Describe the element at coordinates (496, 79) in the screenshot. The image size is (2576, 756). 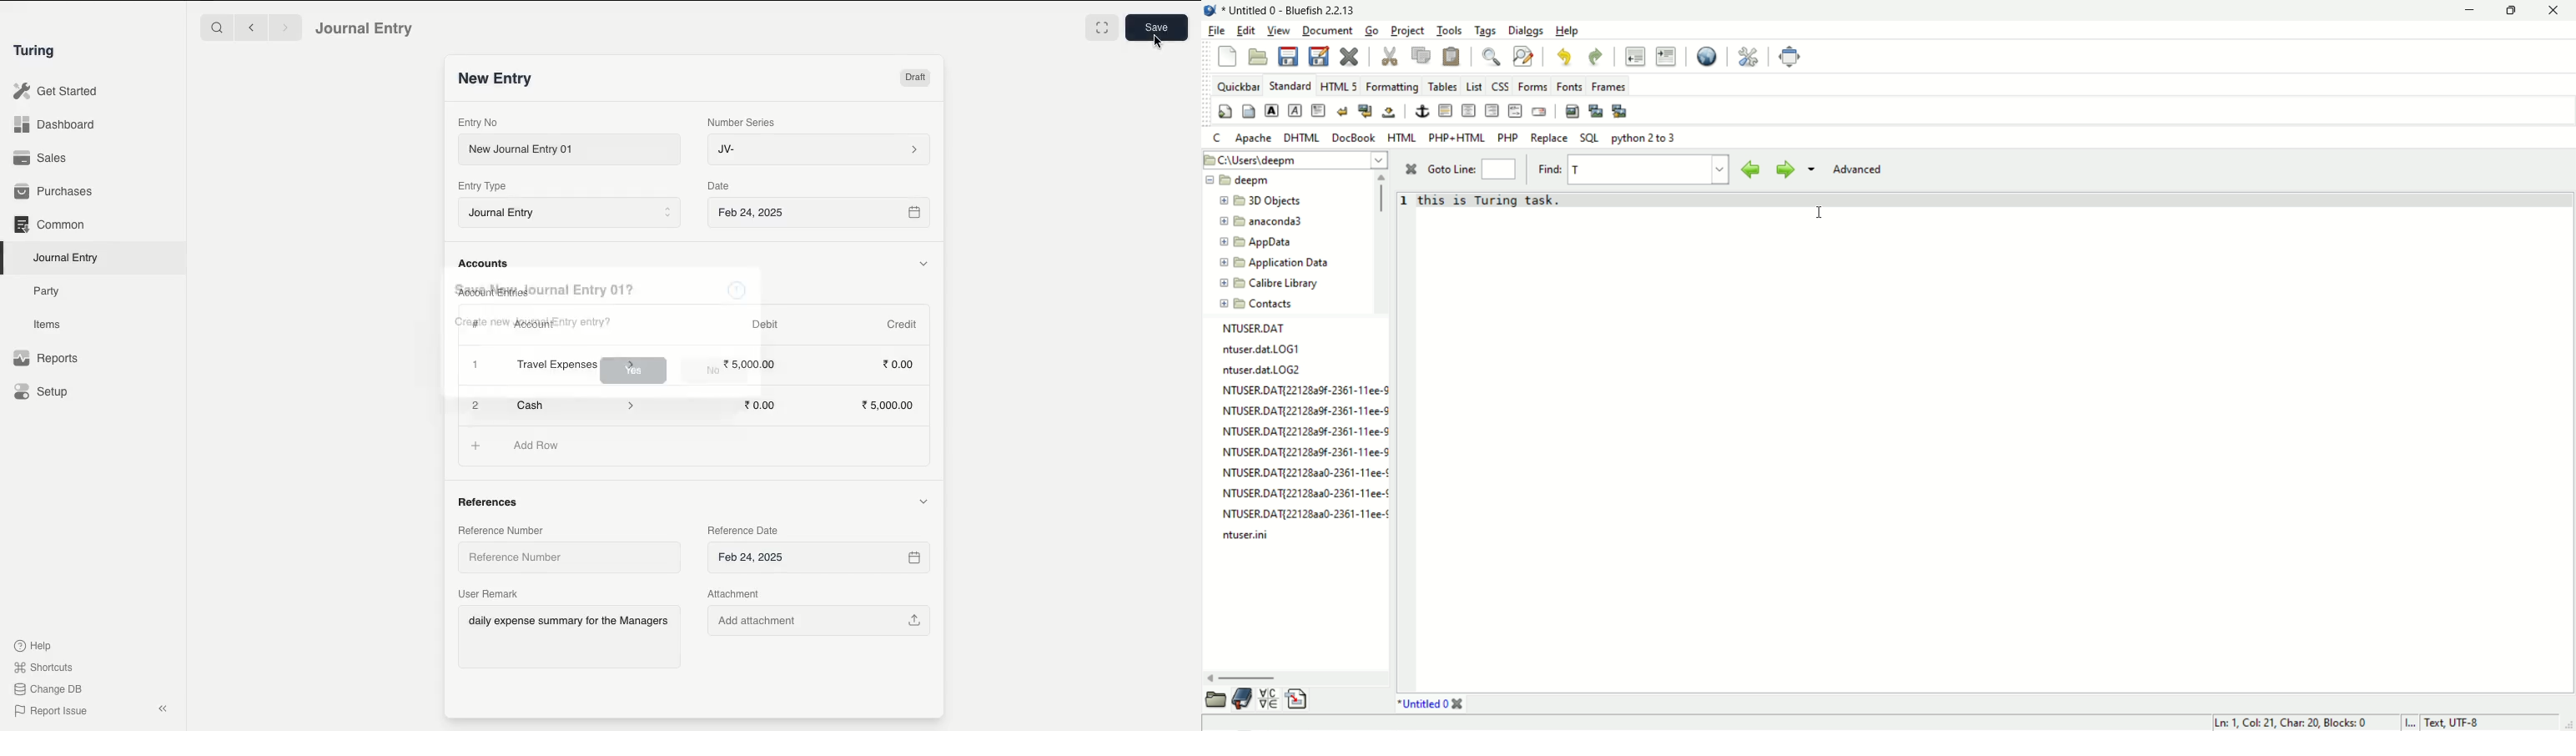
I see `New Entry` at that location.